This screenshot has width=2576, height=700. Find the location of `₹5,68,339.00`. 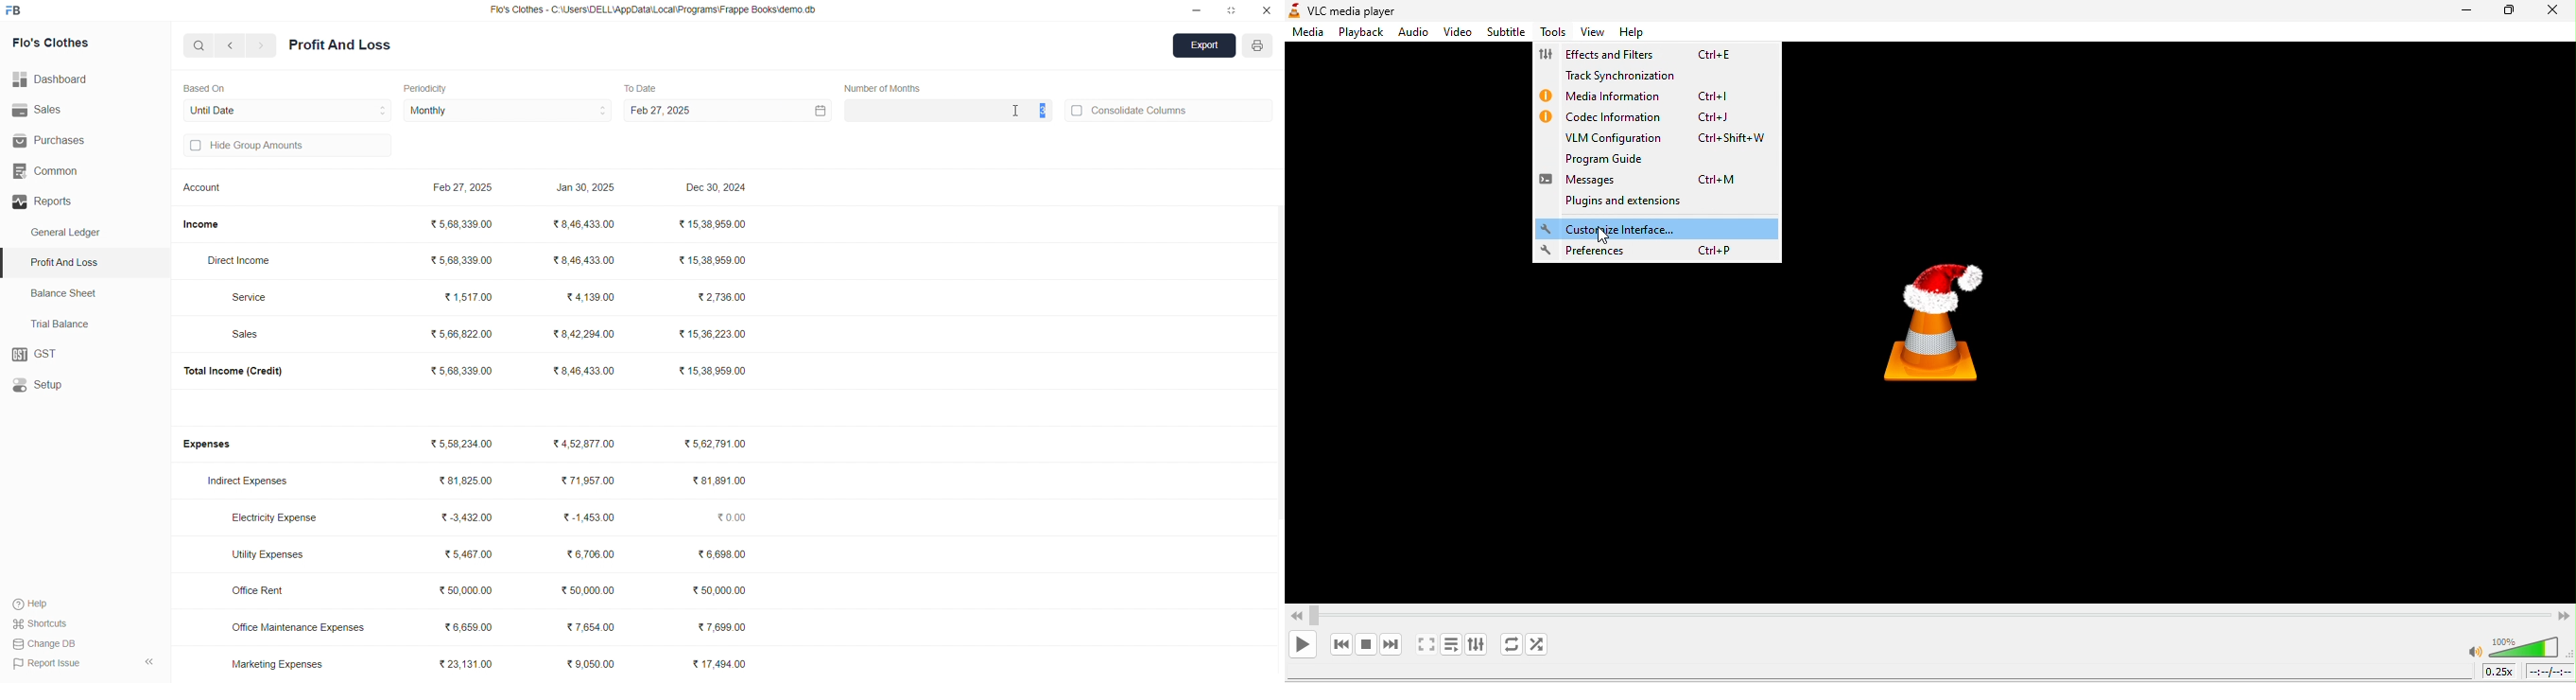

₹5,68,339.00 is located at coordinates (464, 370).